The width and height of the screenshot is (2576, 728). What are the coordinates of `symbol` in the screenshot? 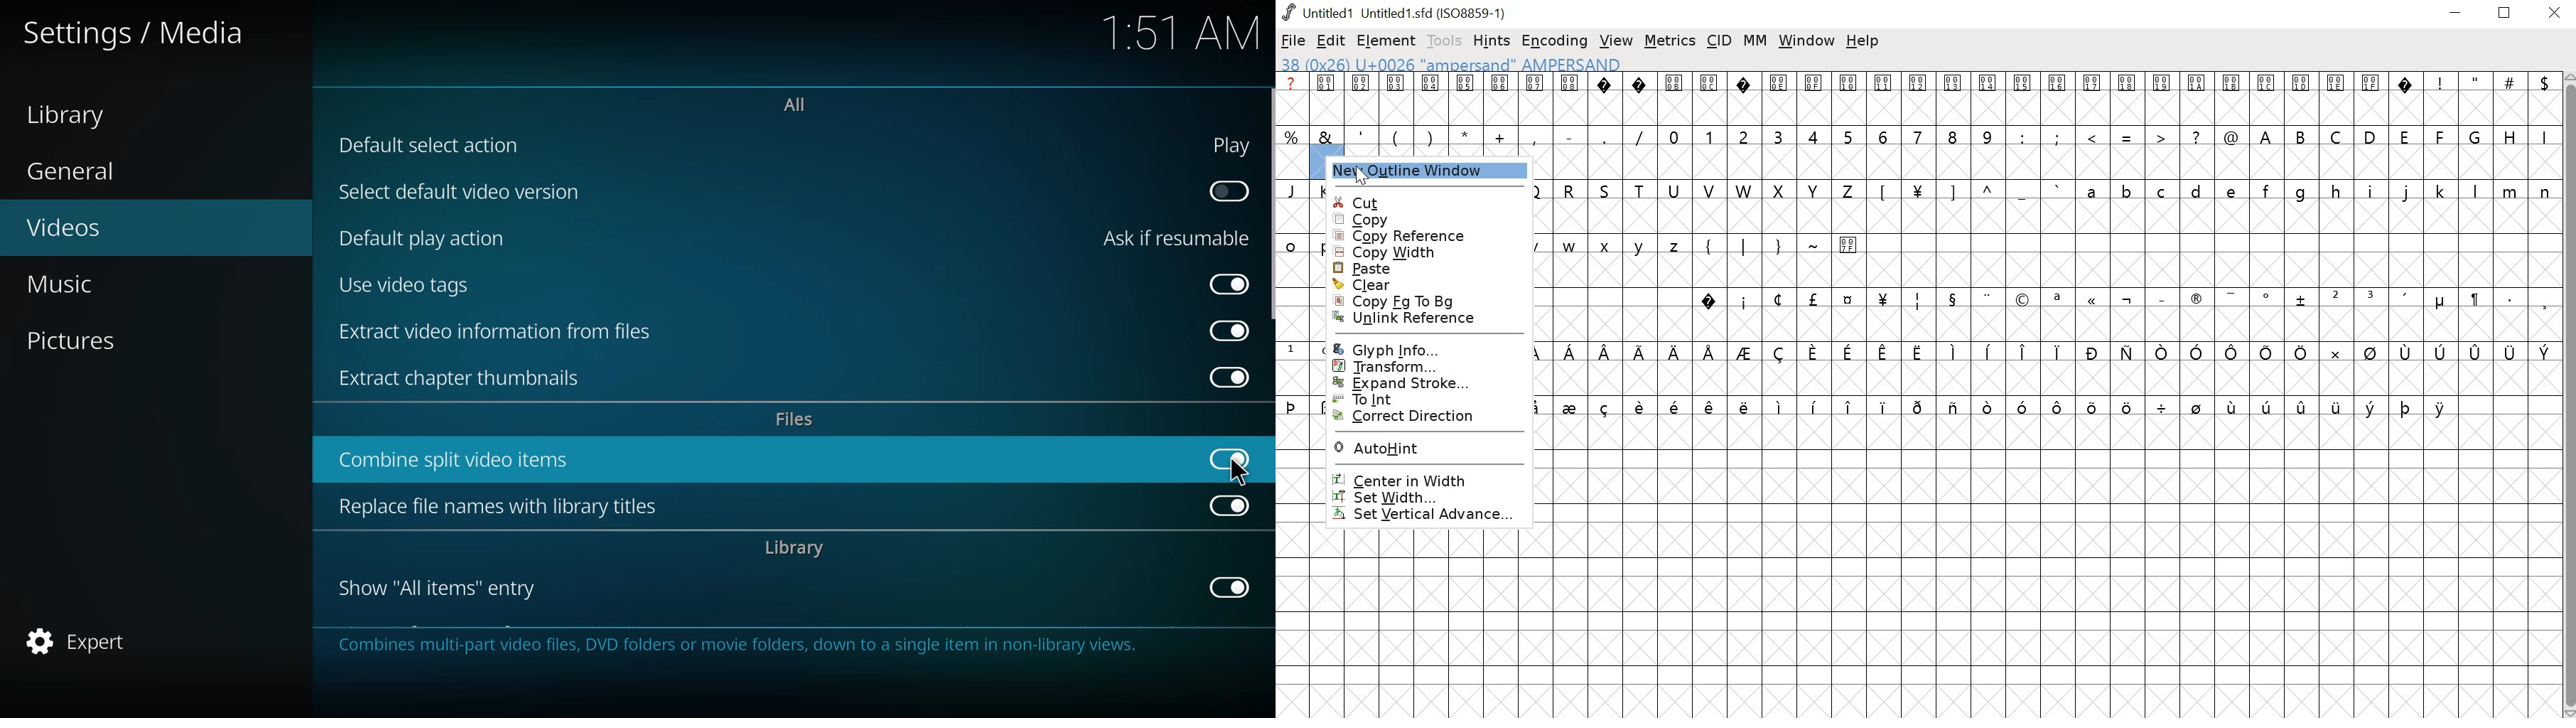 It's located at (2127, 299).